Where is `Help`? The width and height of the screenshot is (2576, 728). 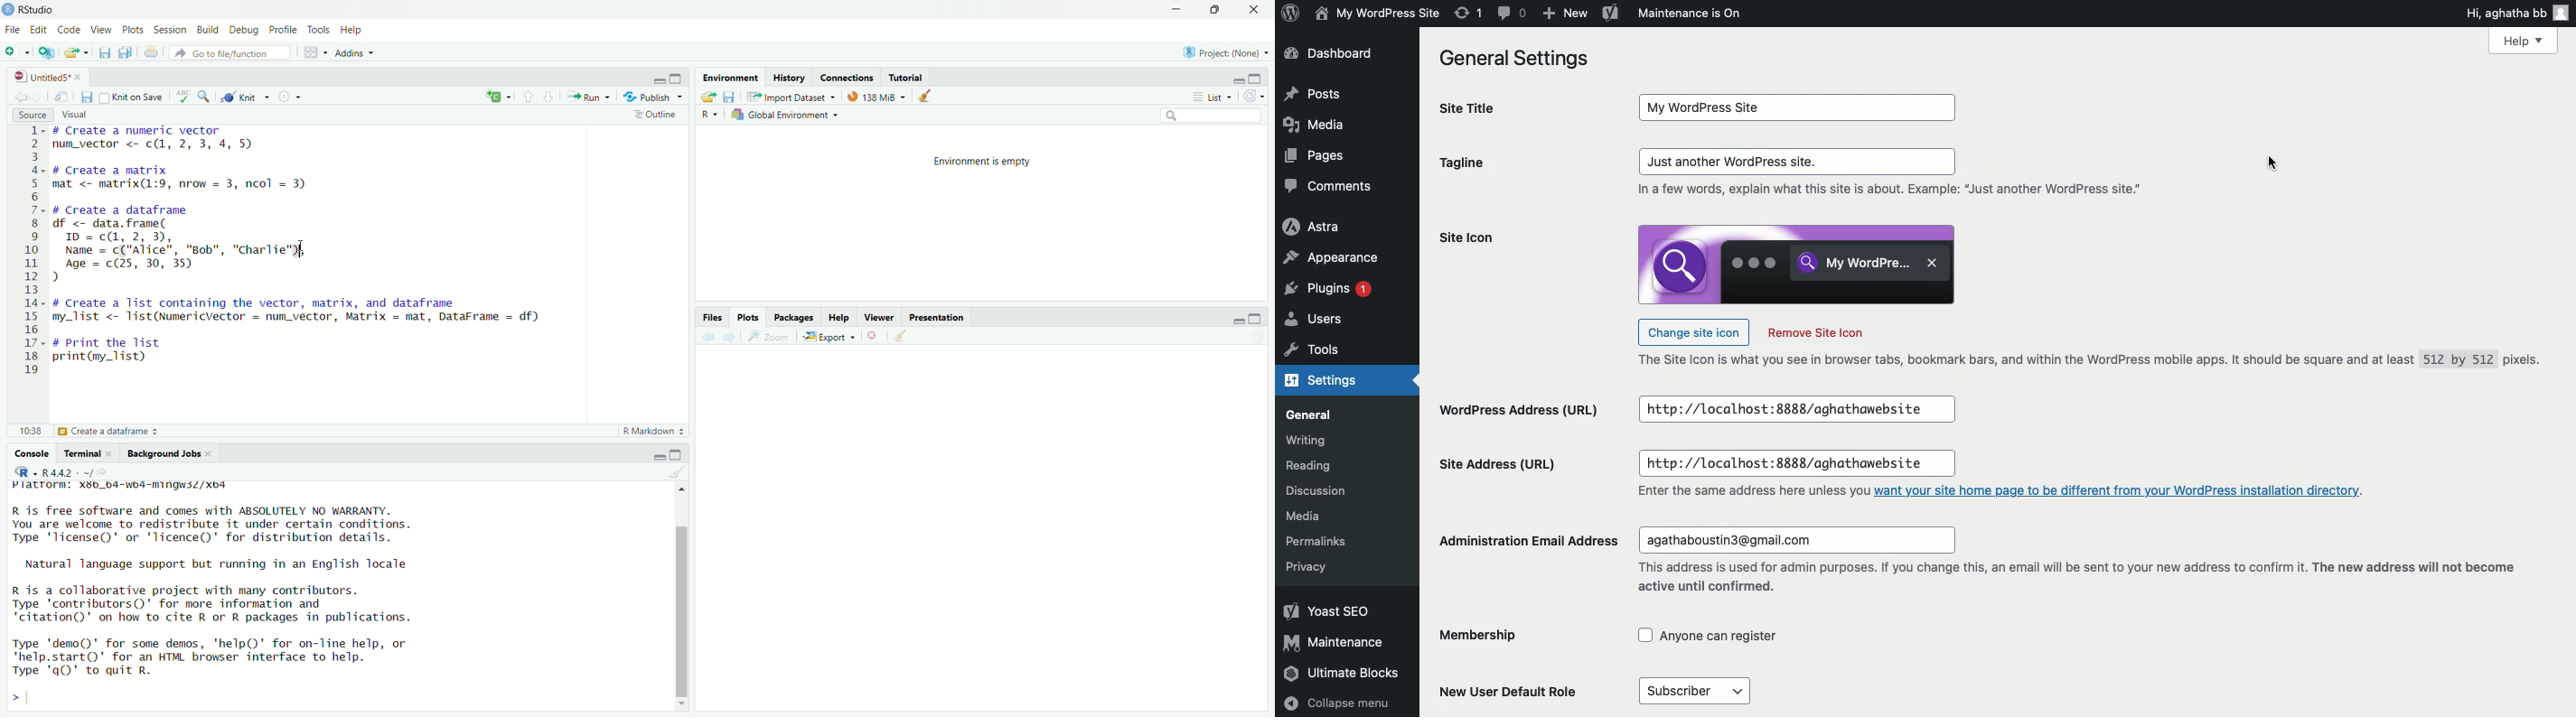 Help is located at coordinates (840, 317).